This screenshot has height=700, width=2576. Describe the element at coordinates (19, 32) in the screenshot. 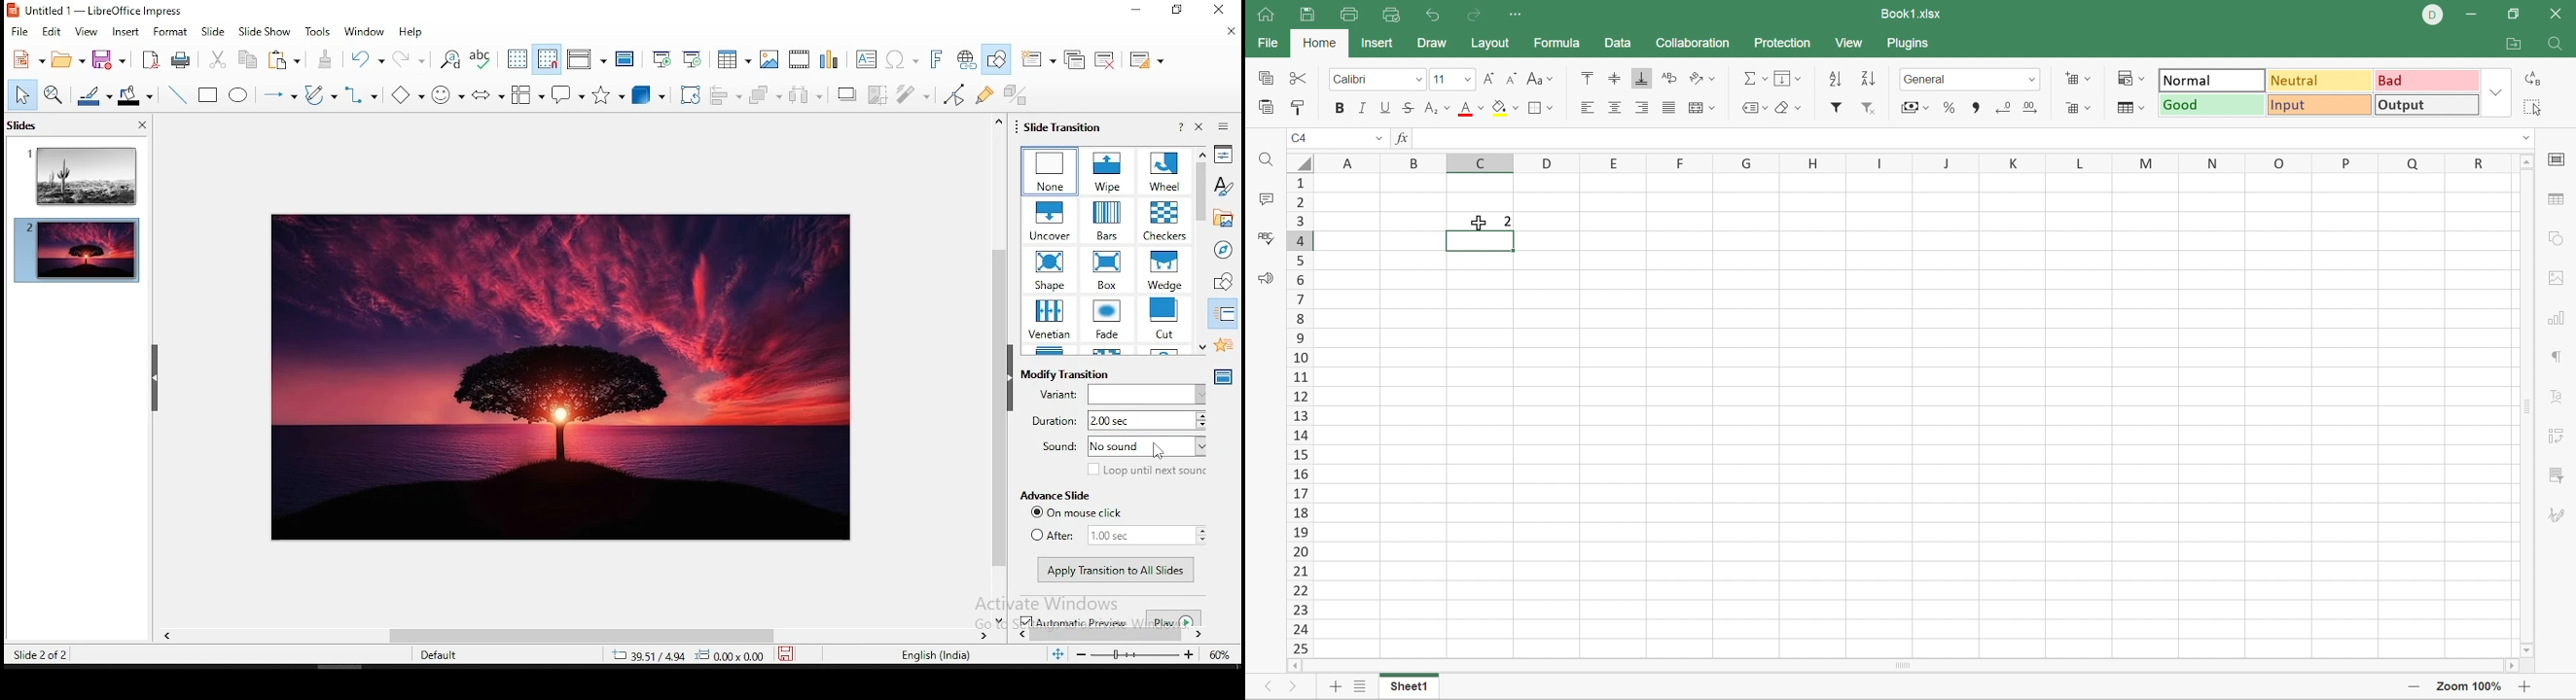

I see `file` at that location.